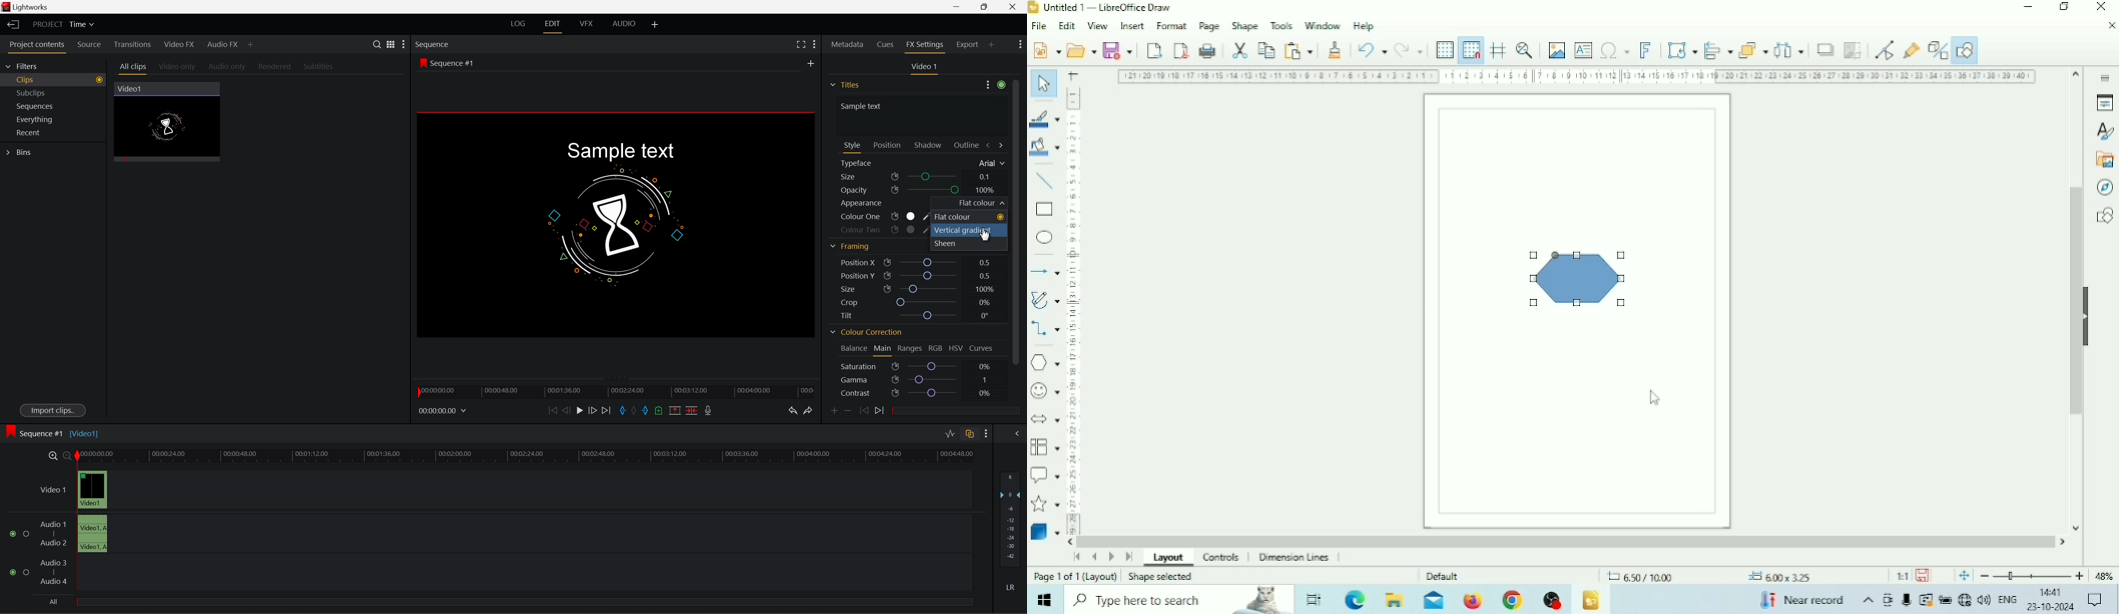 The height and width of the screenshot is (616, 2128). What do you see at coordinates (868, 367) in the screenshot?
I see `saturation` at bounding box center [868, 367].